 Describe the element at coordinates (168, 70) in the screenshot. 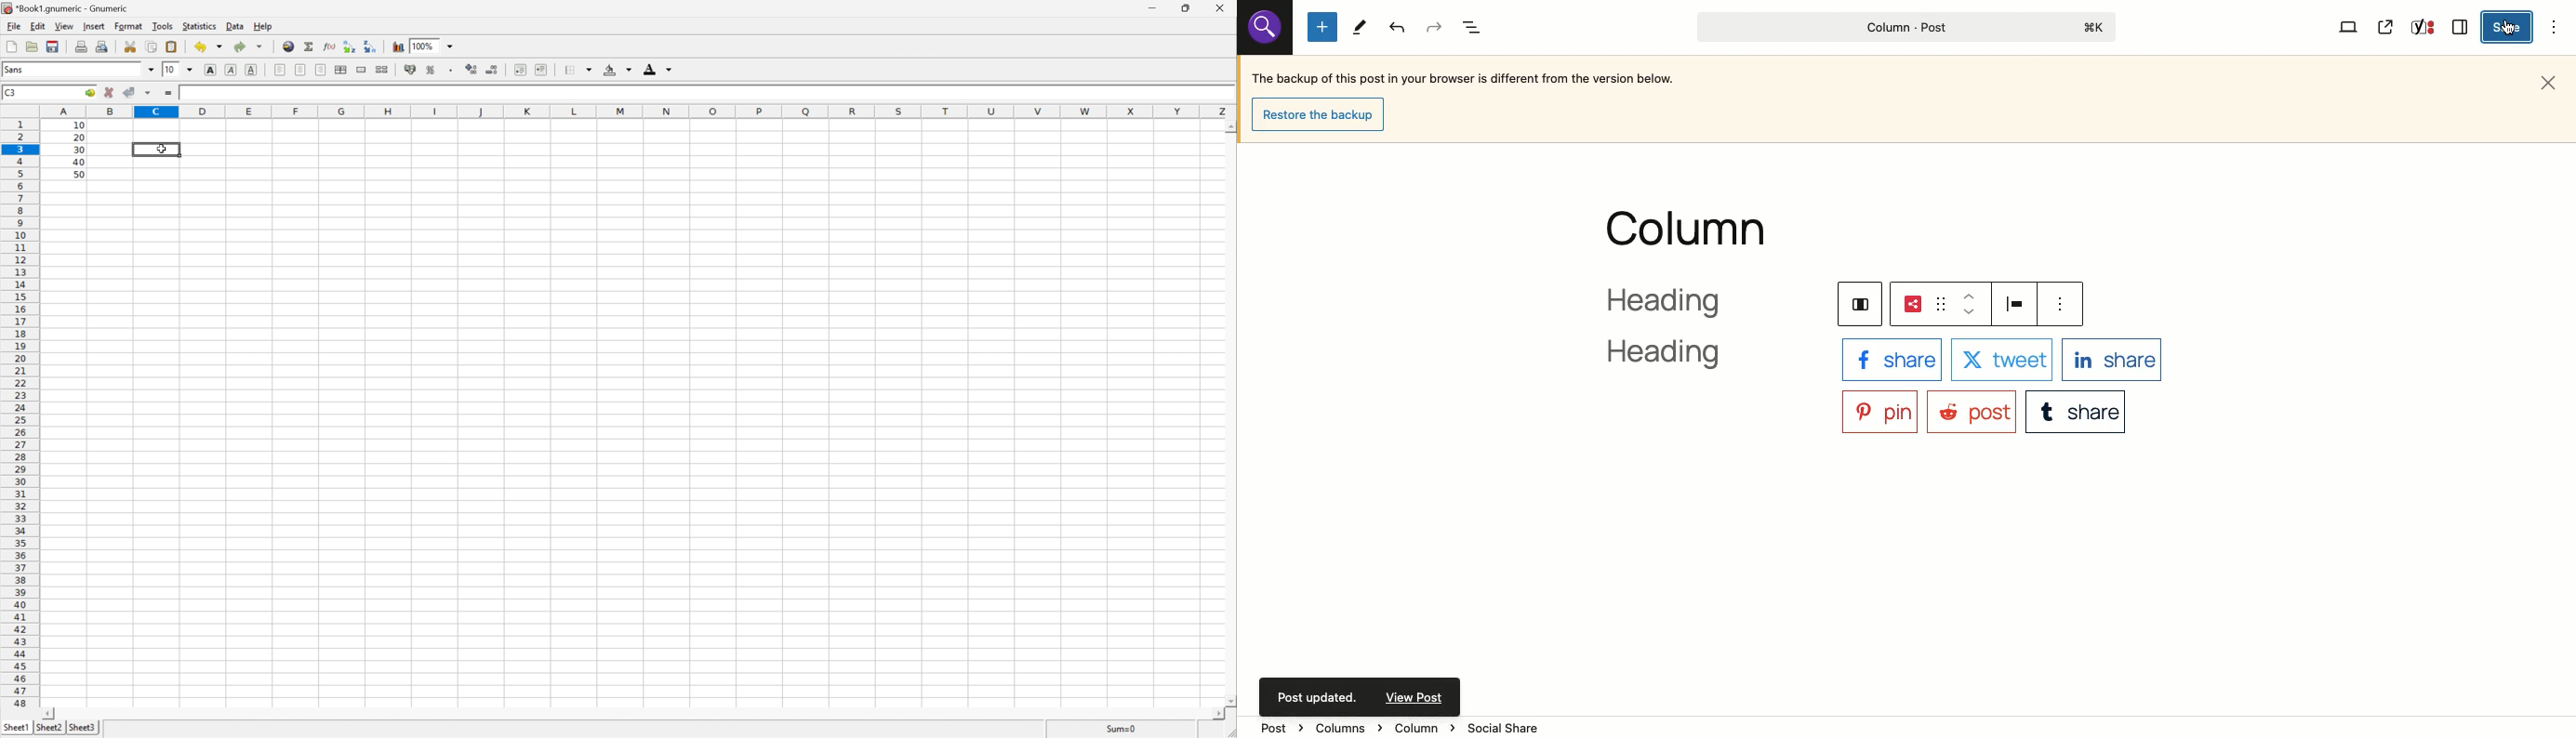

I see `10` at that location.